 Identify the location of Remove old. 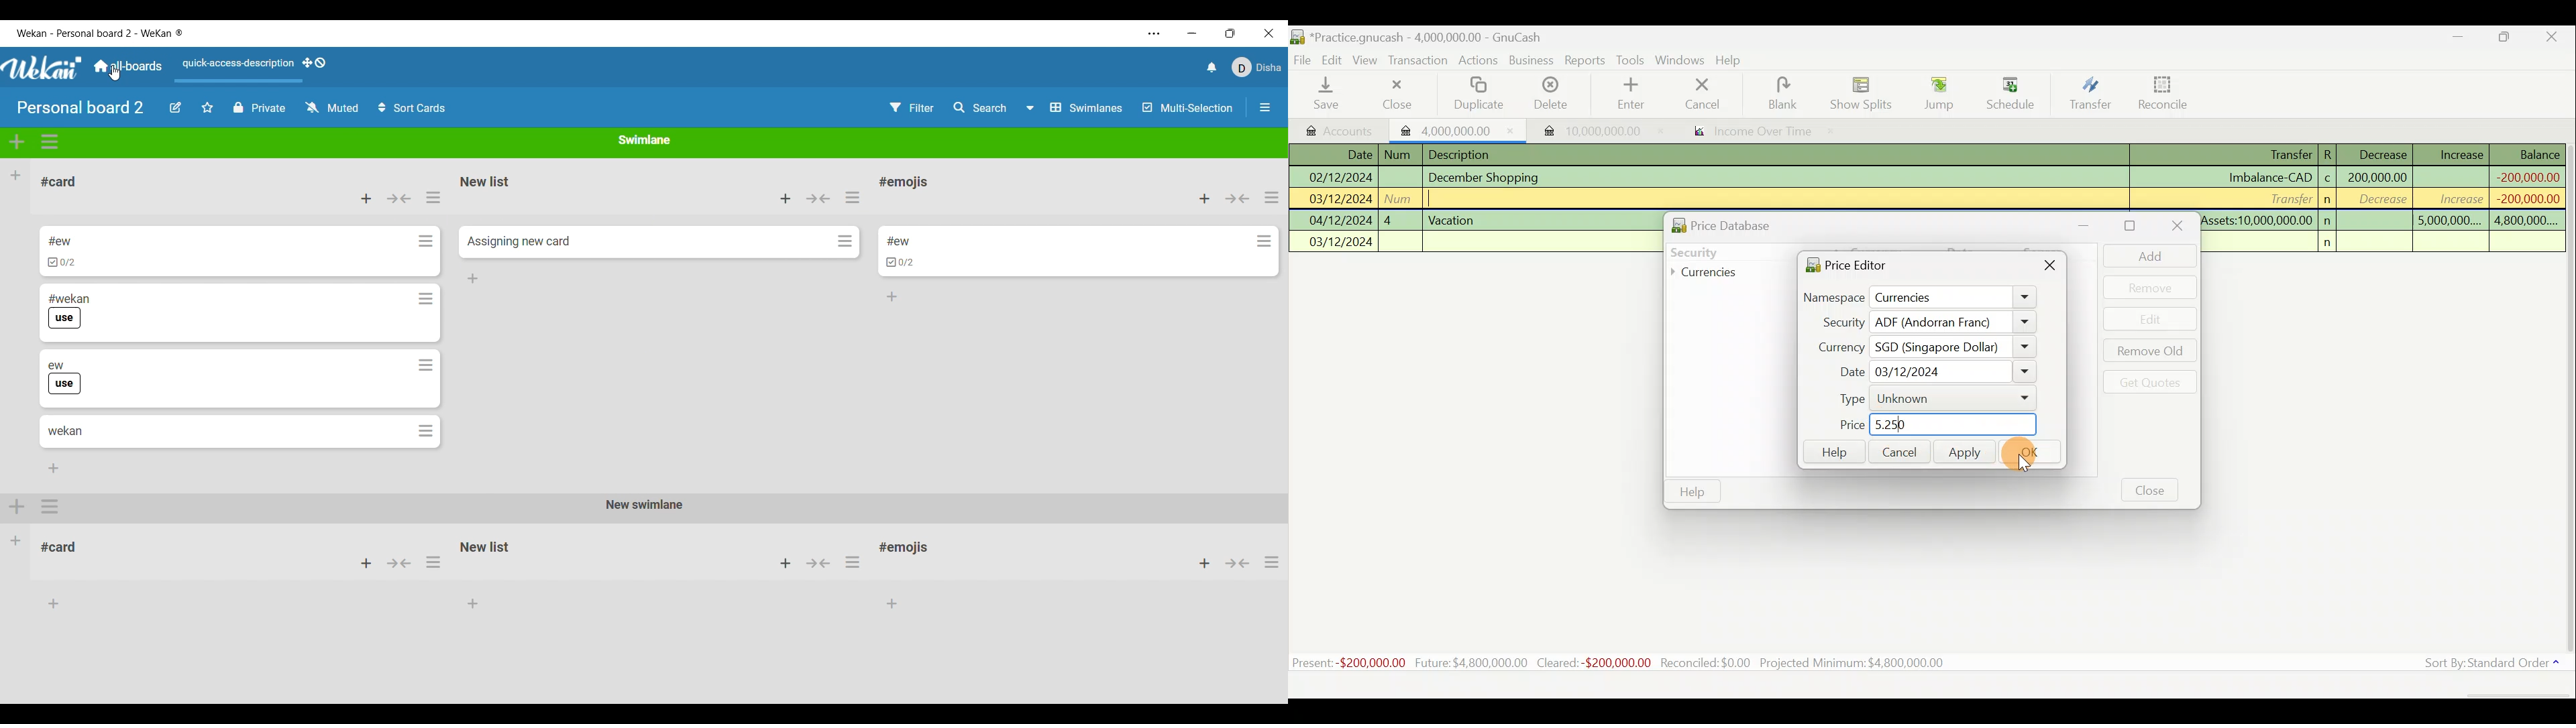
(2147, 352).